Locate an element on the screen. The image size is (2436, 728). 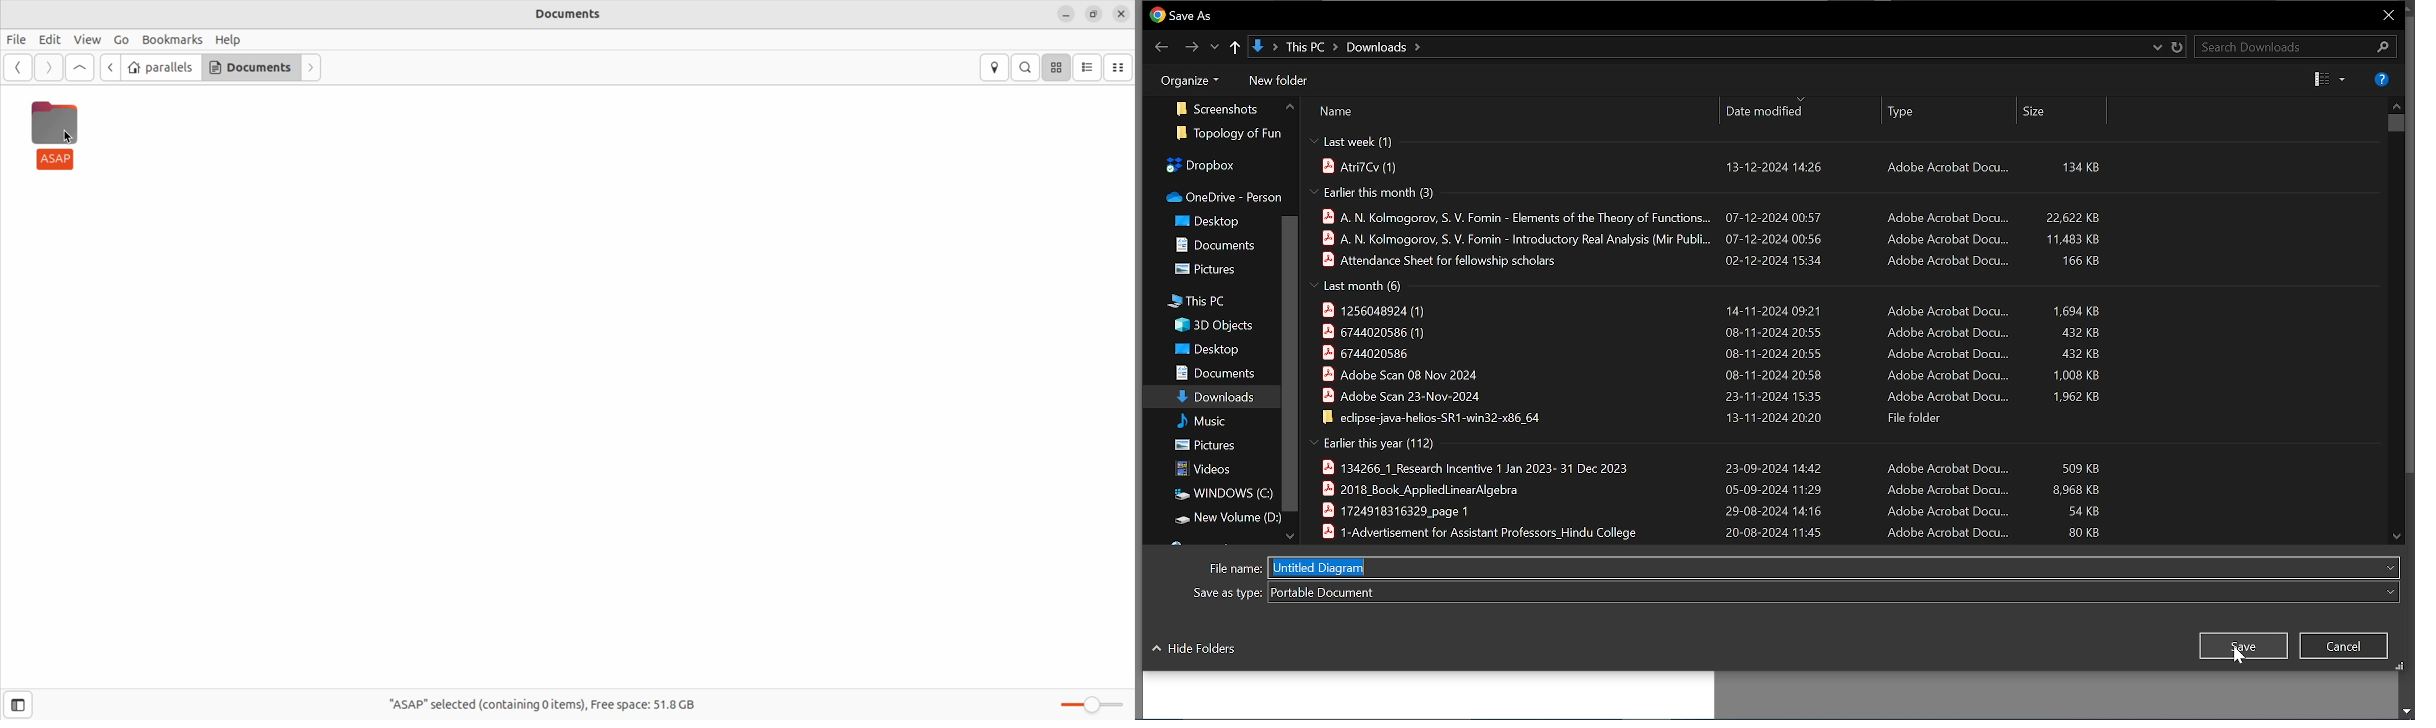
Adobe Acrobat Docu... is located at coordinates (1947, 396).